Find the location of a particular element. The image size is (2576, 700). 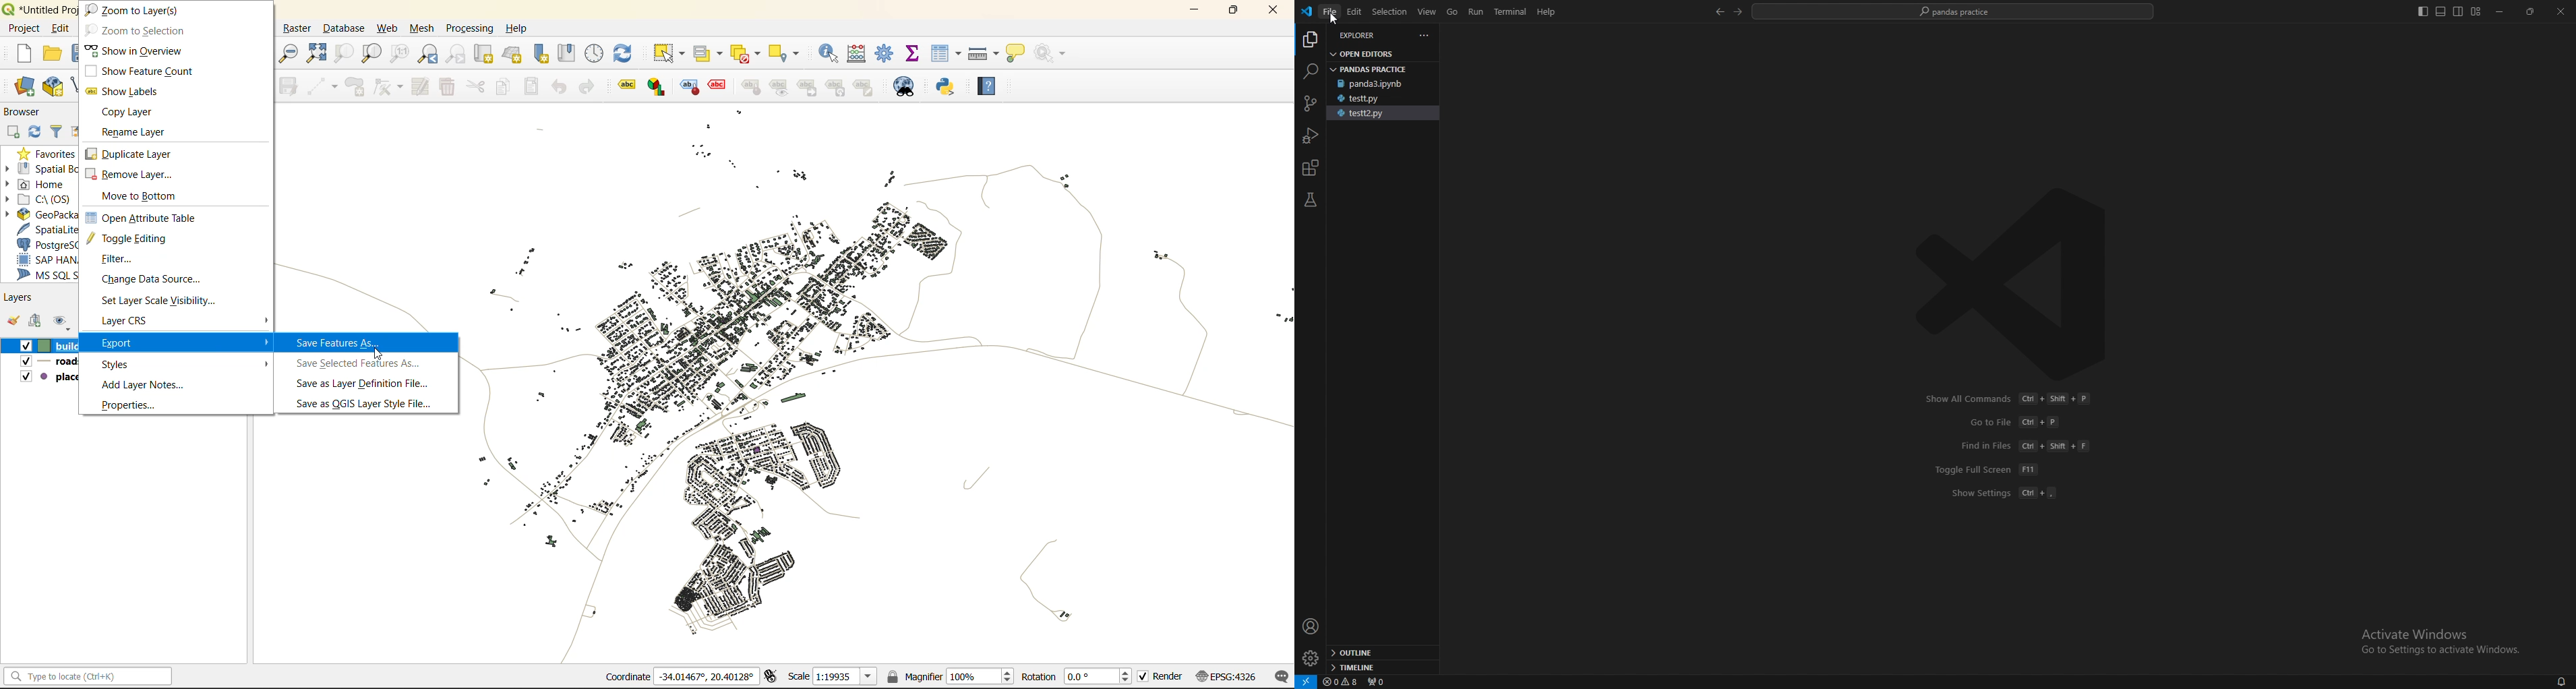

zoom out is located at coordinates (291, 54).